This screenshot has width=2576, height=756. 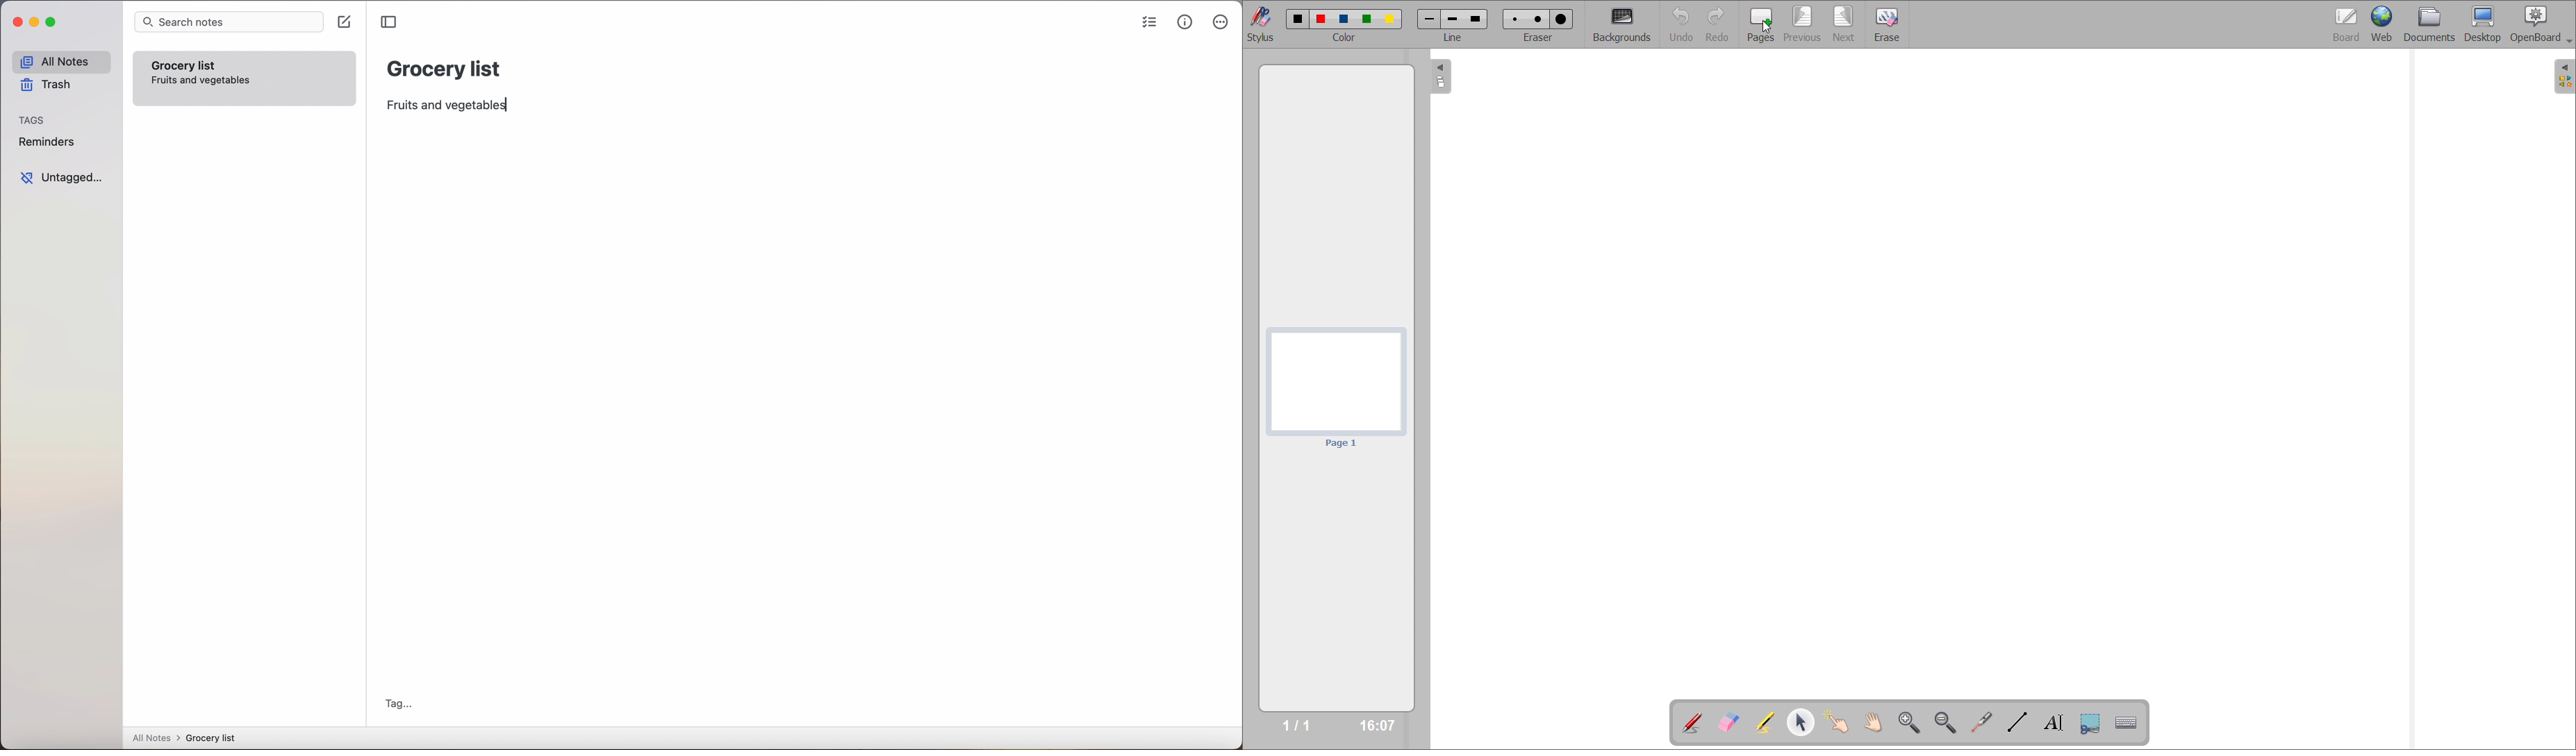 What do you see at coordinates (391, 22) in the screenshot?
I see `toggle sidebar` at bounding box center [391, 22].